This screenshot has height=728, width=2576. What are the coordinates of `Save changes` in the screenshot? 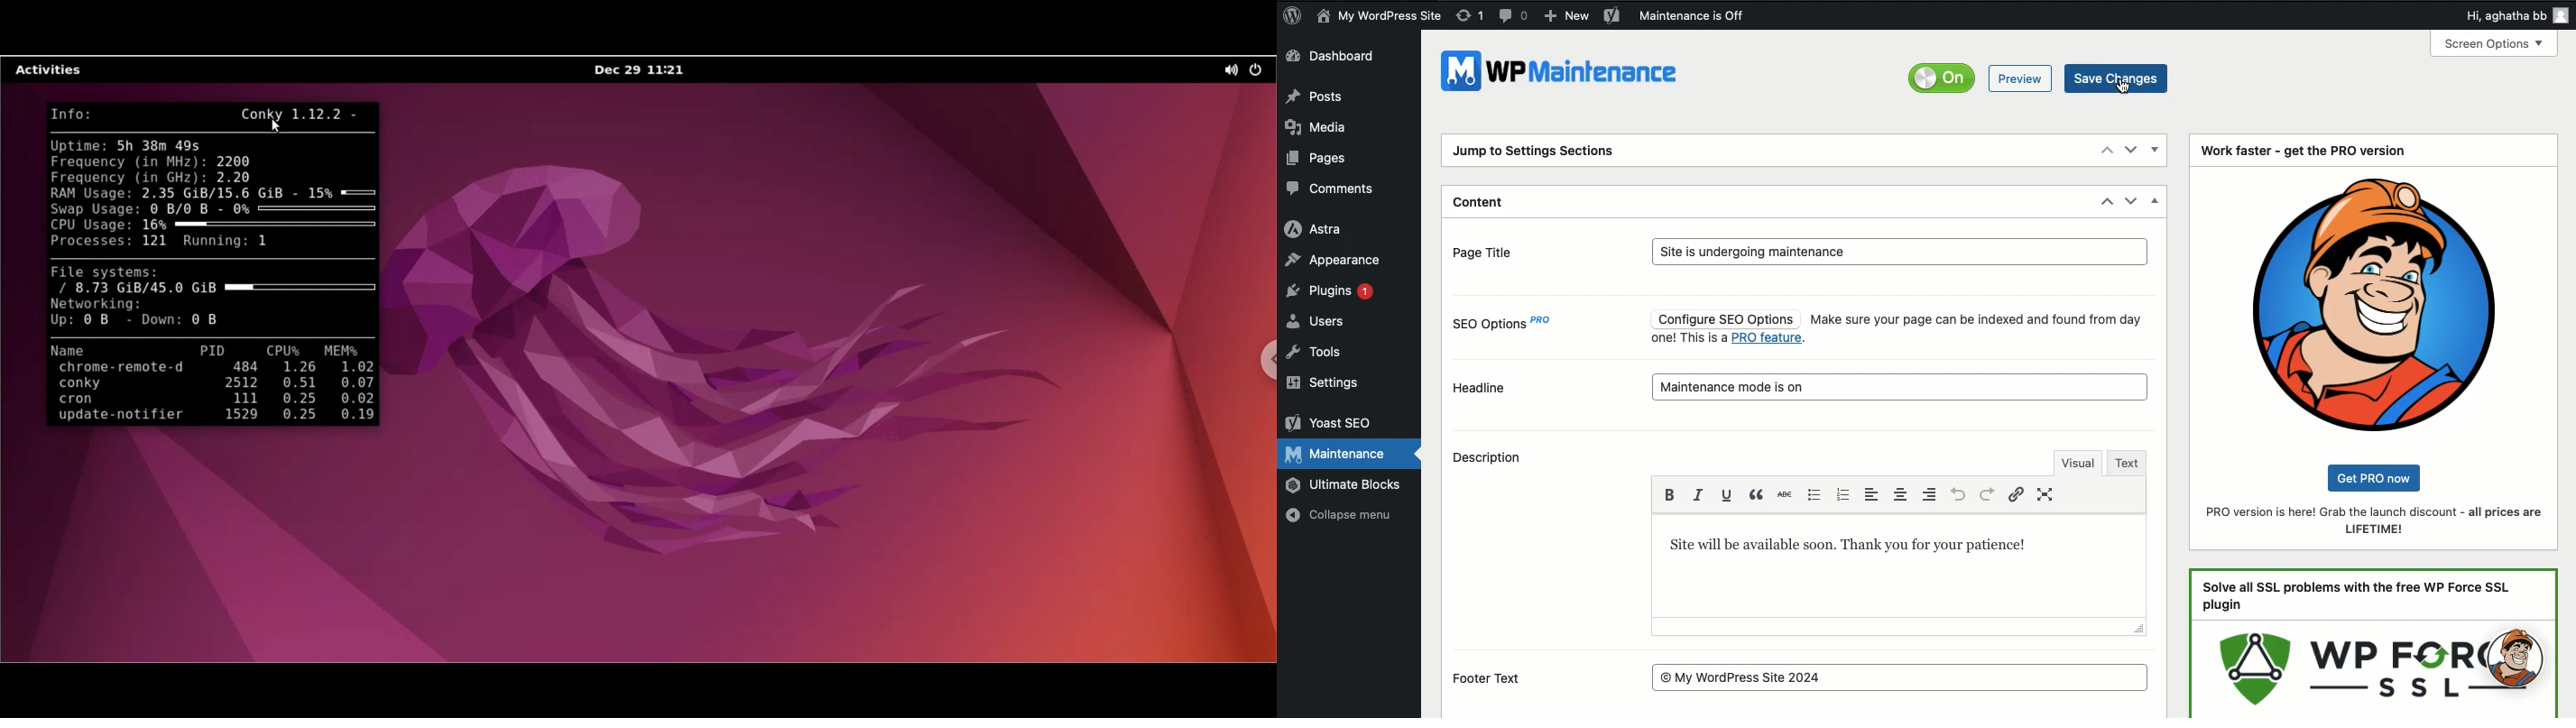 It's located at (2117, 77).